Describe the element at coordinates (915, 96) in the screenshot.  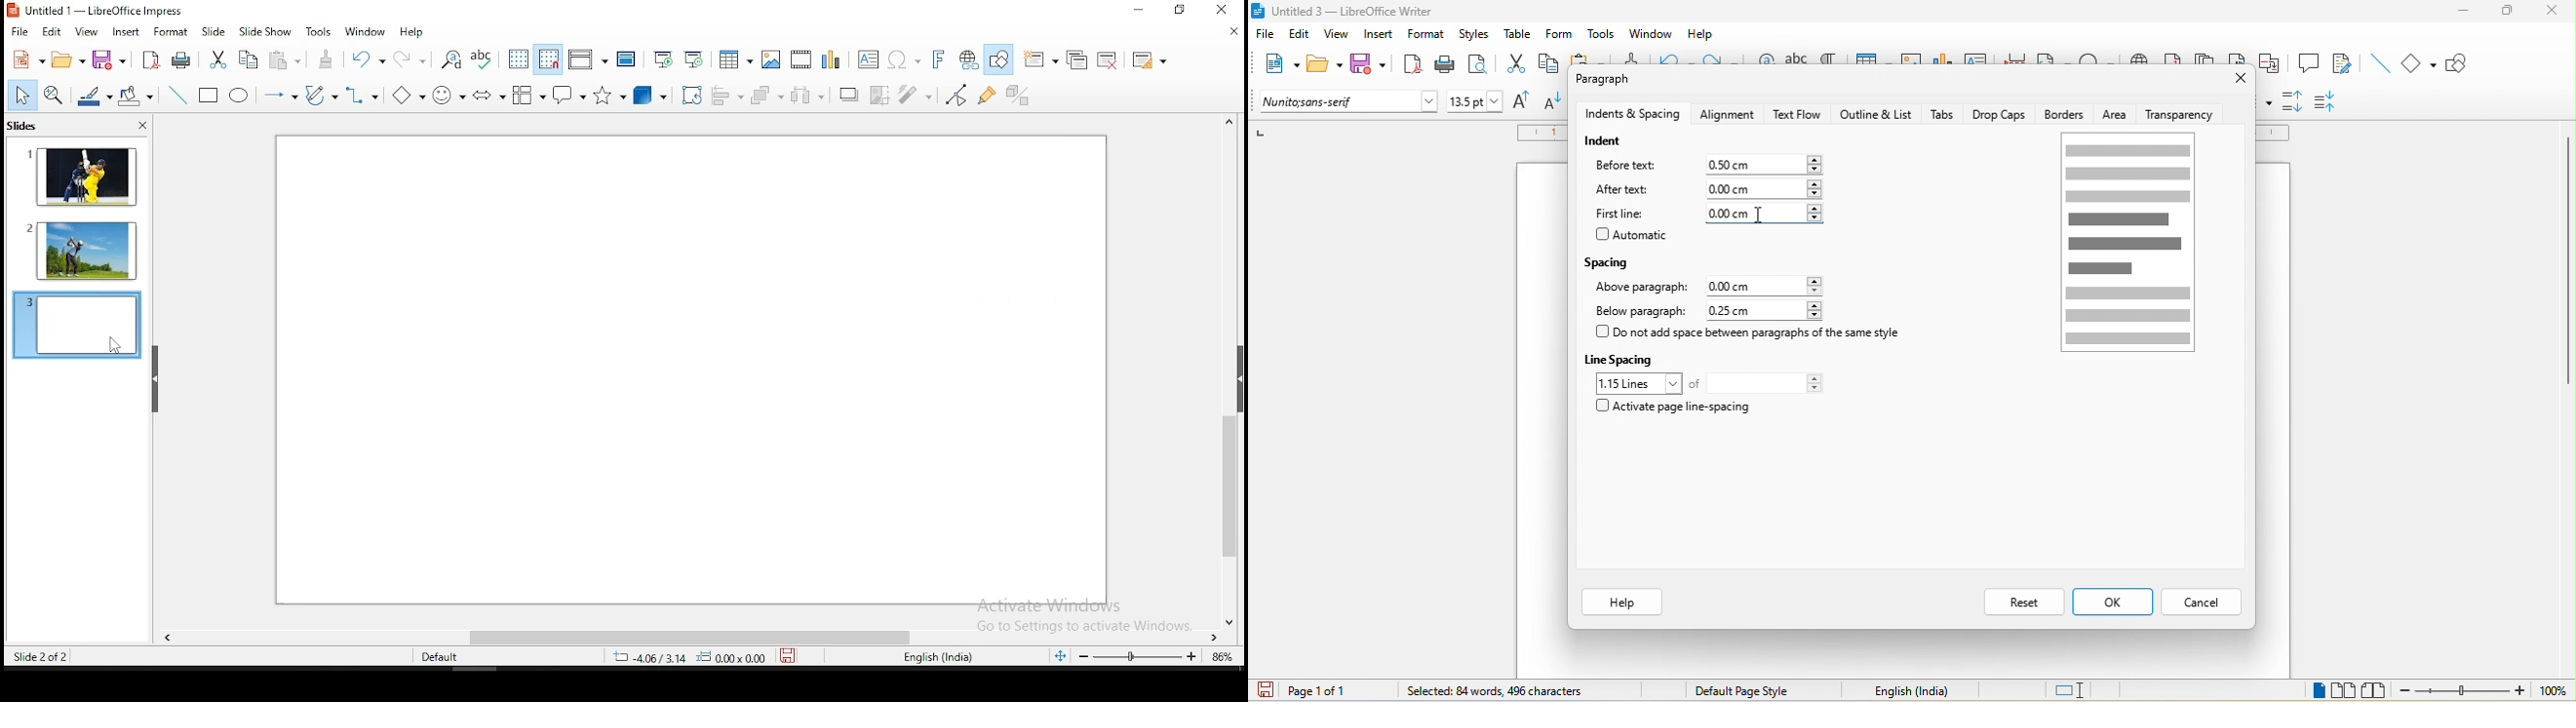
I see `filter` at that location.